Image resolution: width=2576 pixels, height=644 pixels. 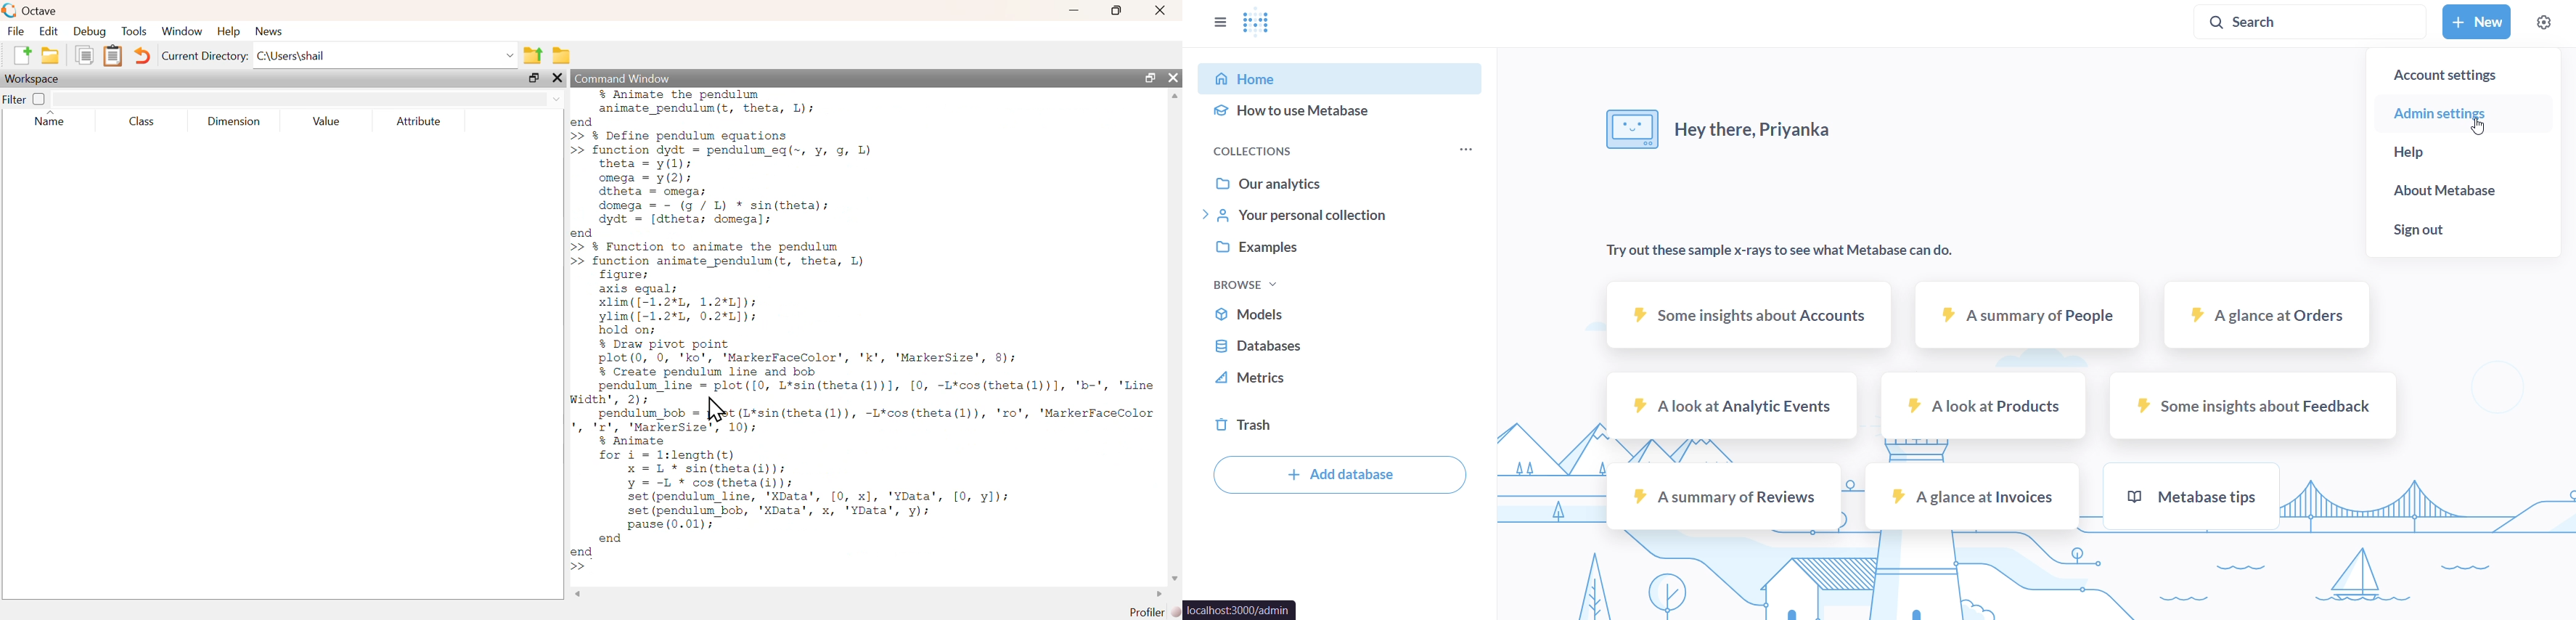 What do you see at coordinates (1118, 10) in the screenshot?
I see `Maximize` at bounding box center [1118, 10].